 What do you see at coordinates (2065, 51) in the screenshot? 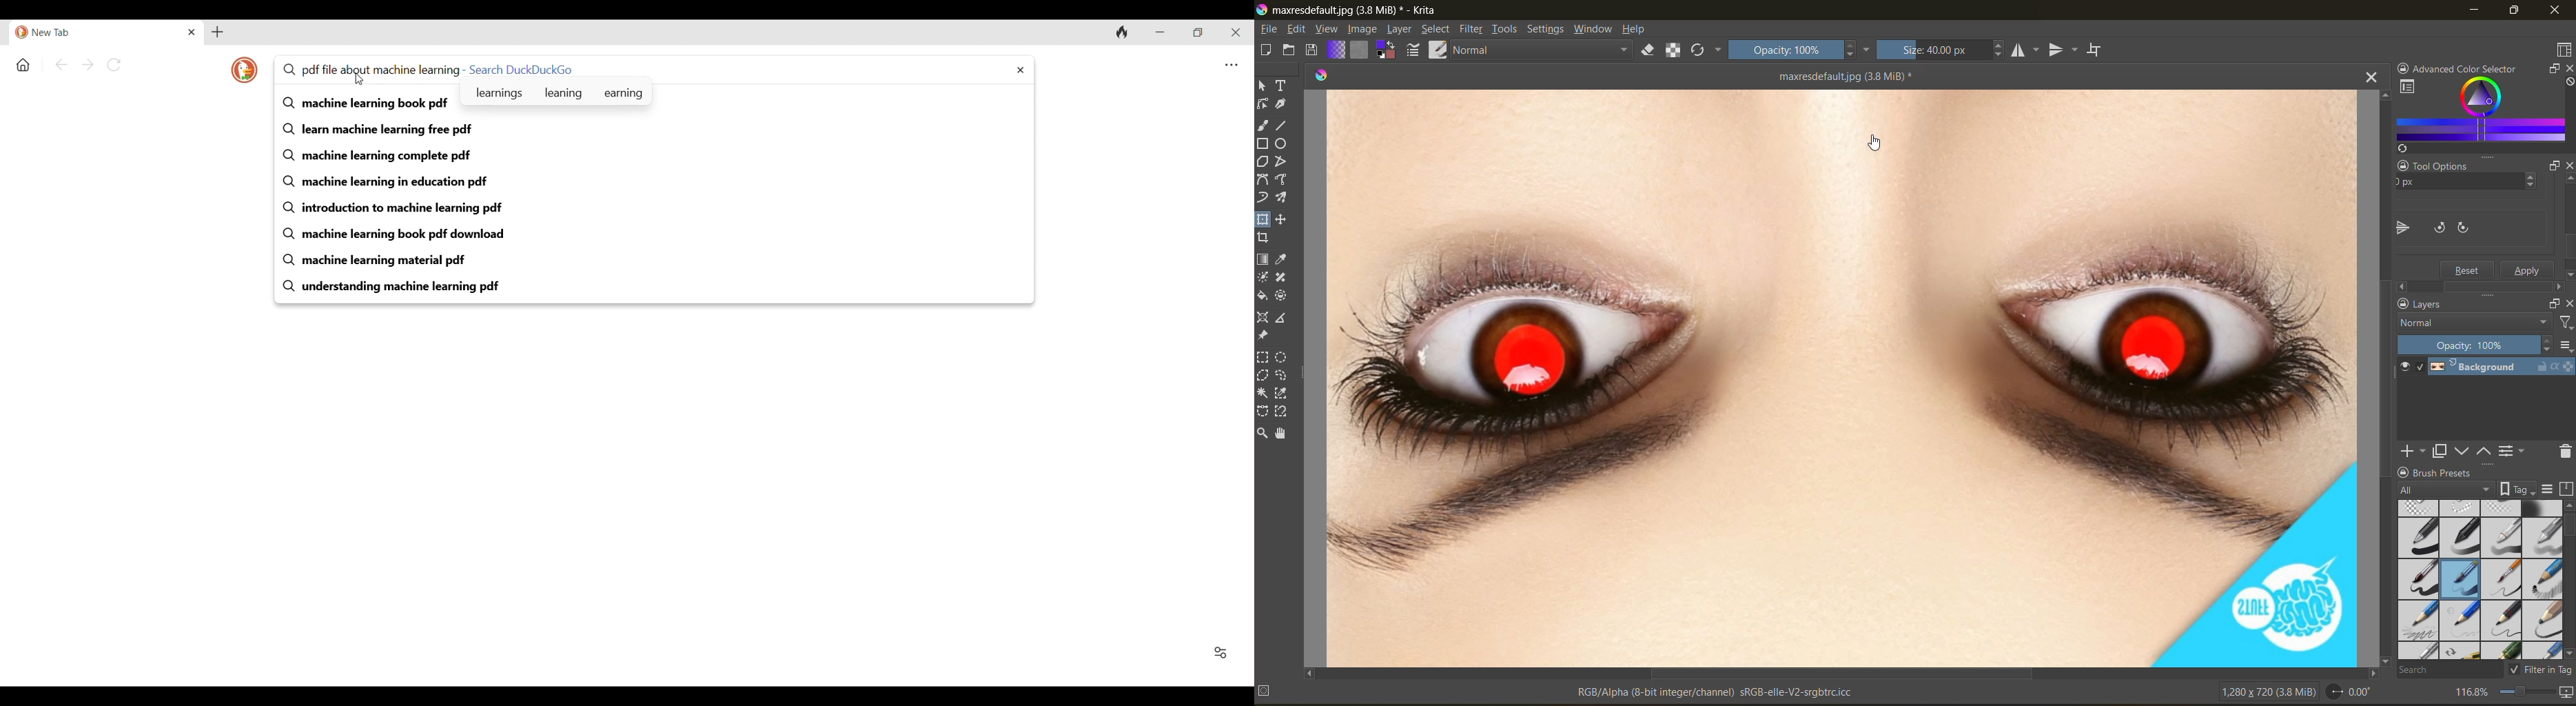
I see `vertical mirror tool` at bounding box center [2065, 51].